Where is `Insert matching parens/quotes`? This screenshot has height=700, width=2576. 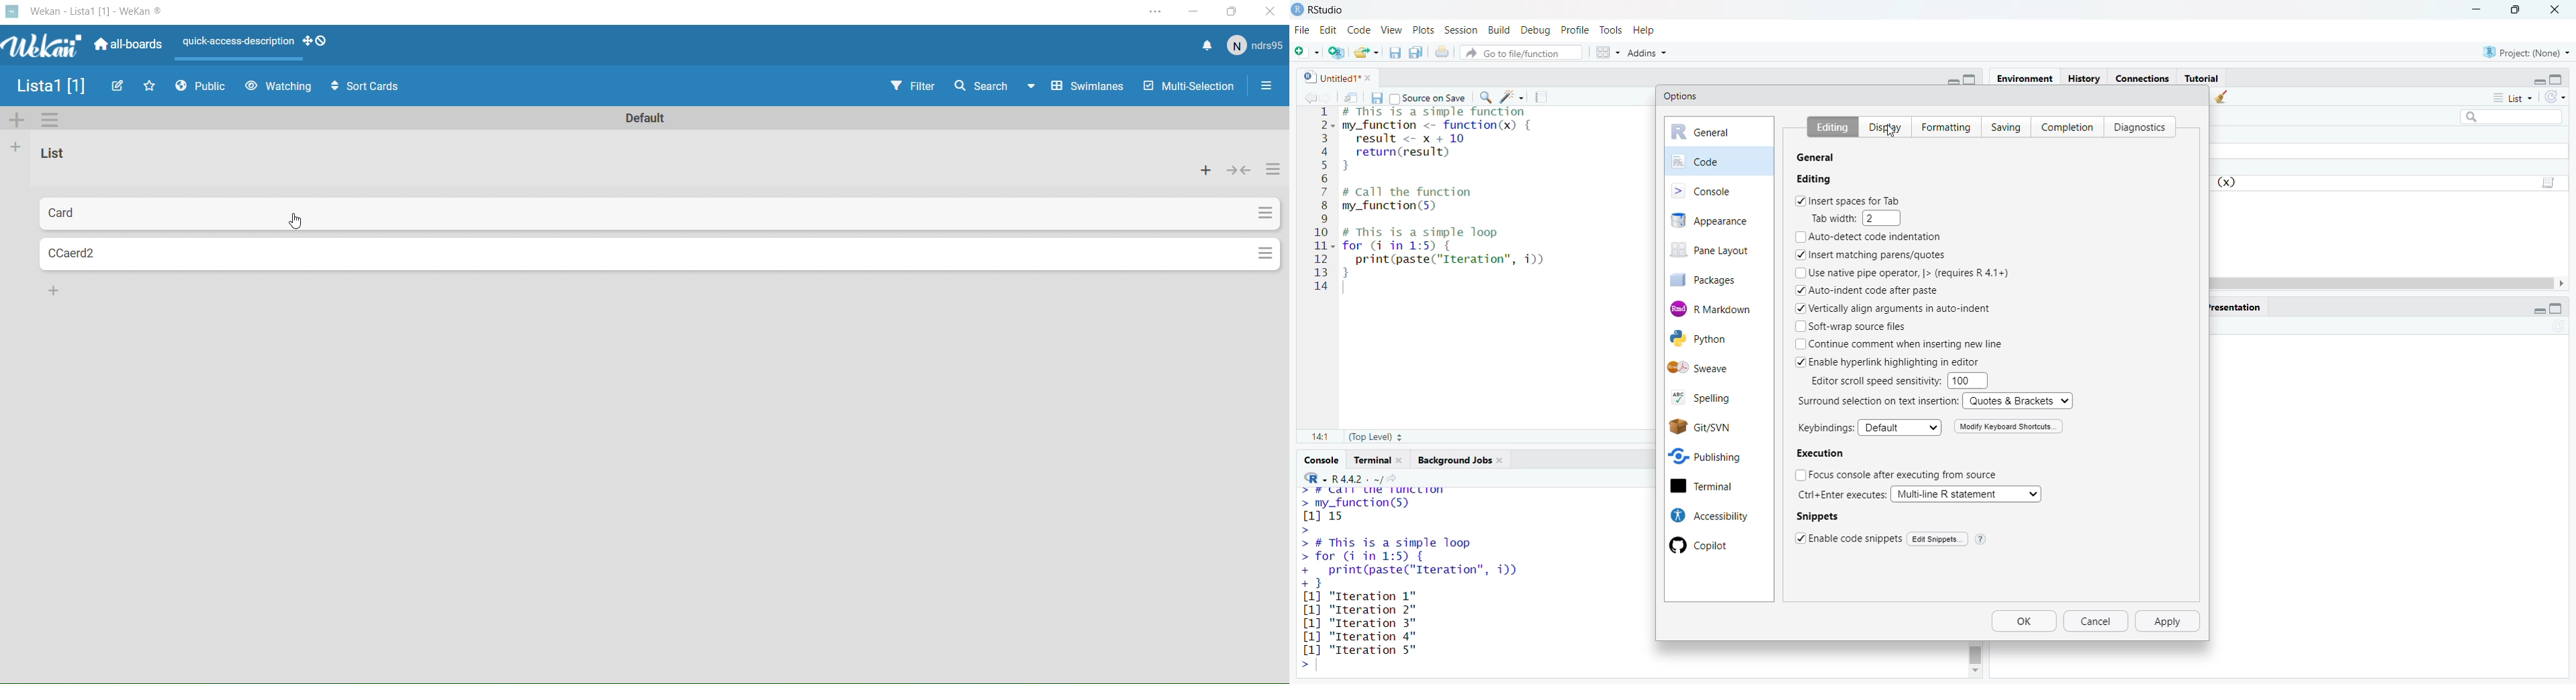 Insert matching parens/quotes is located at coordinates (1878, 255).